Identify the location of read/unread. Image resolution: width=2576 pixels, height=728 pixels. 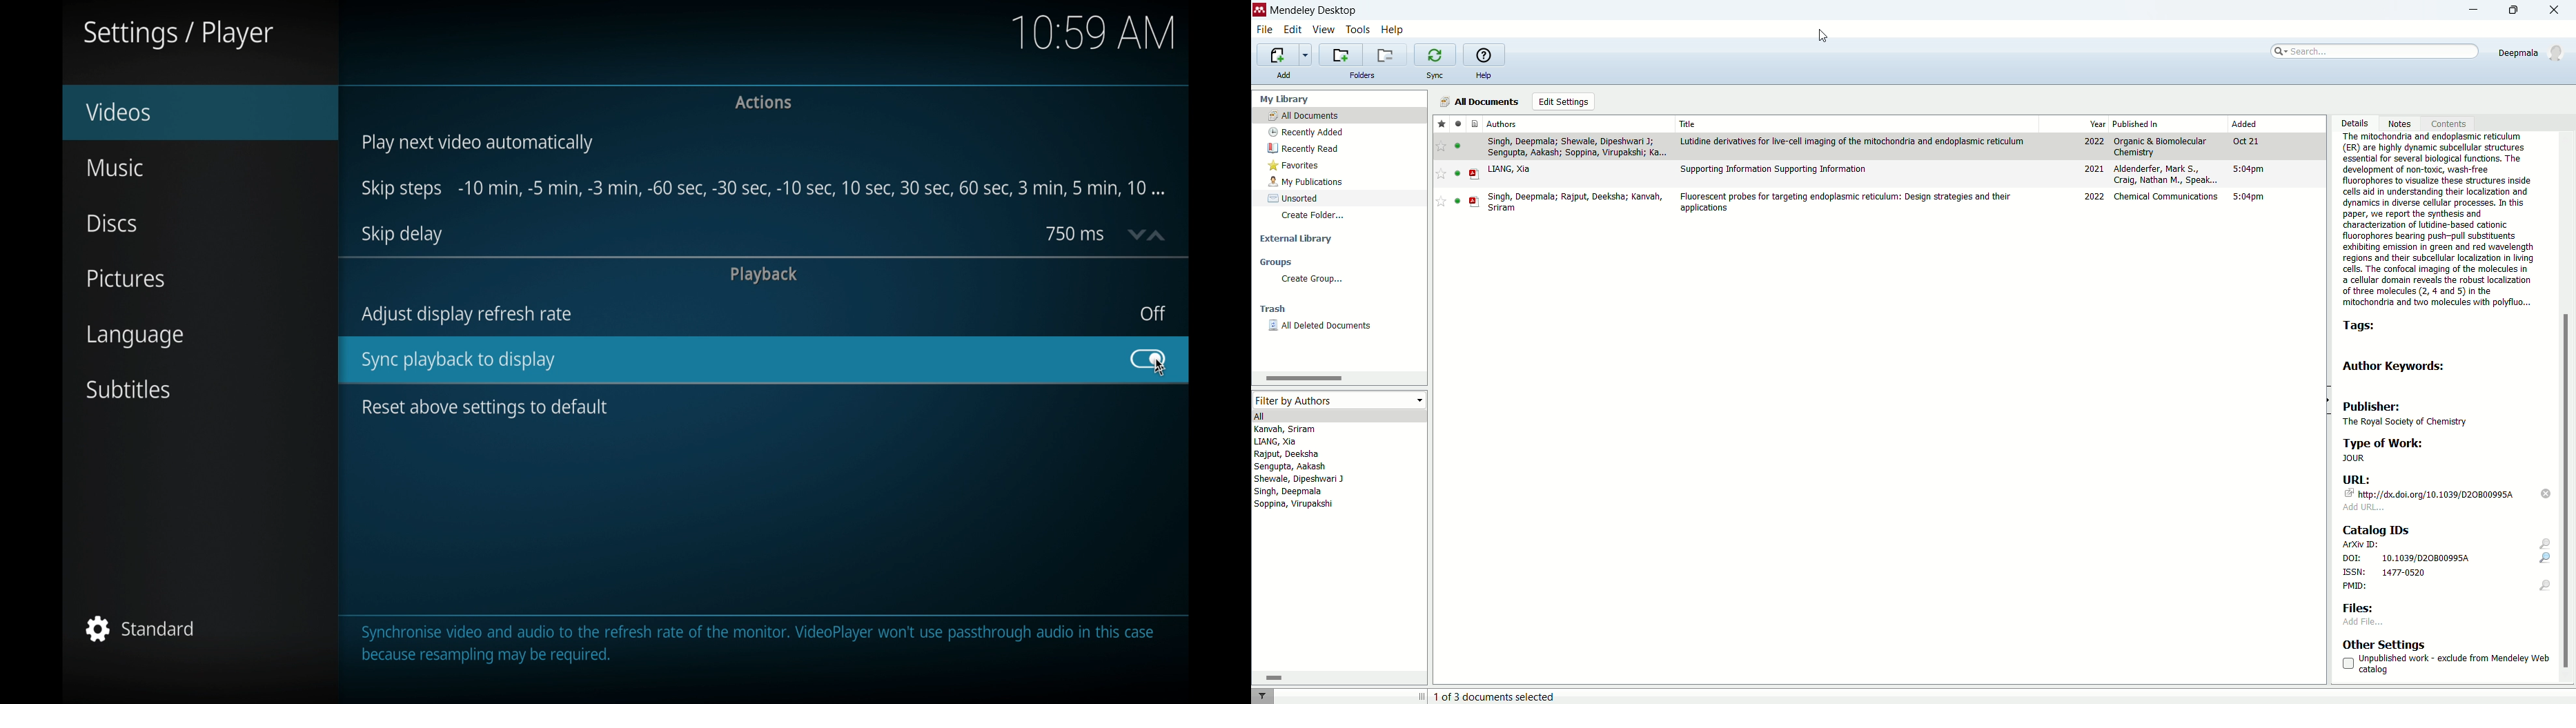
(1457, 123).